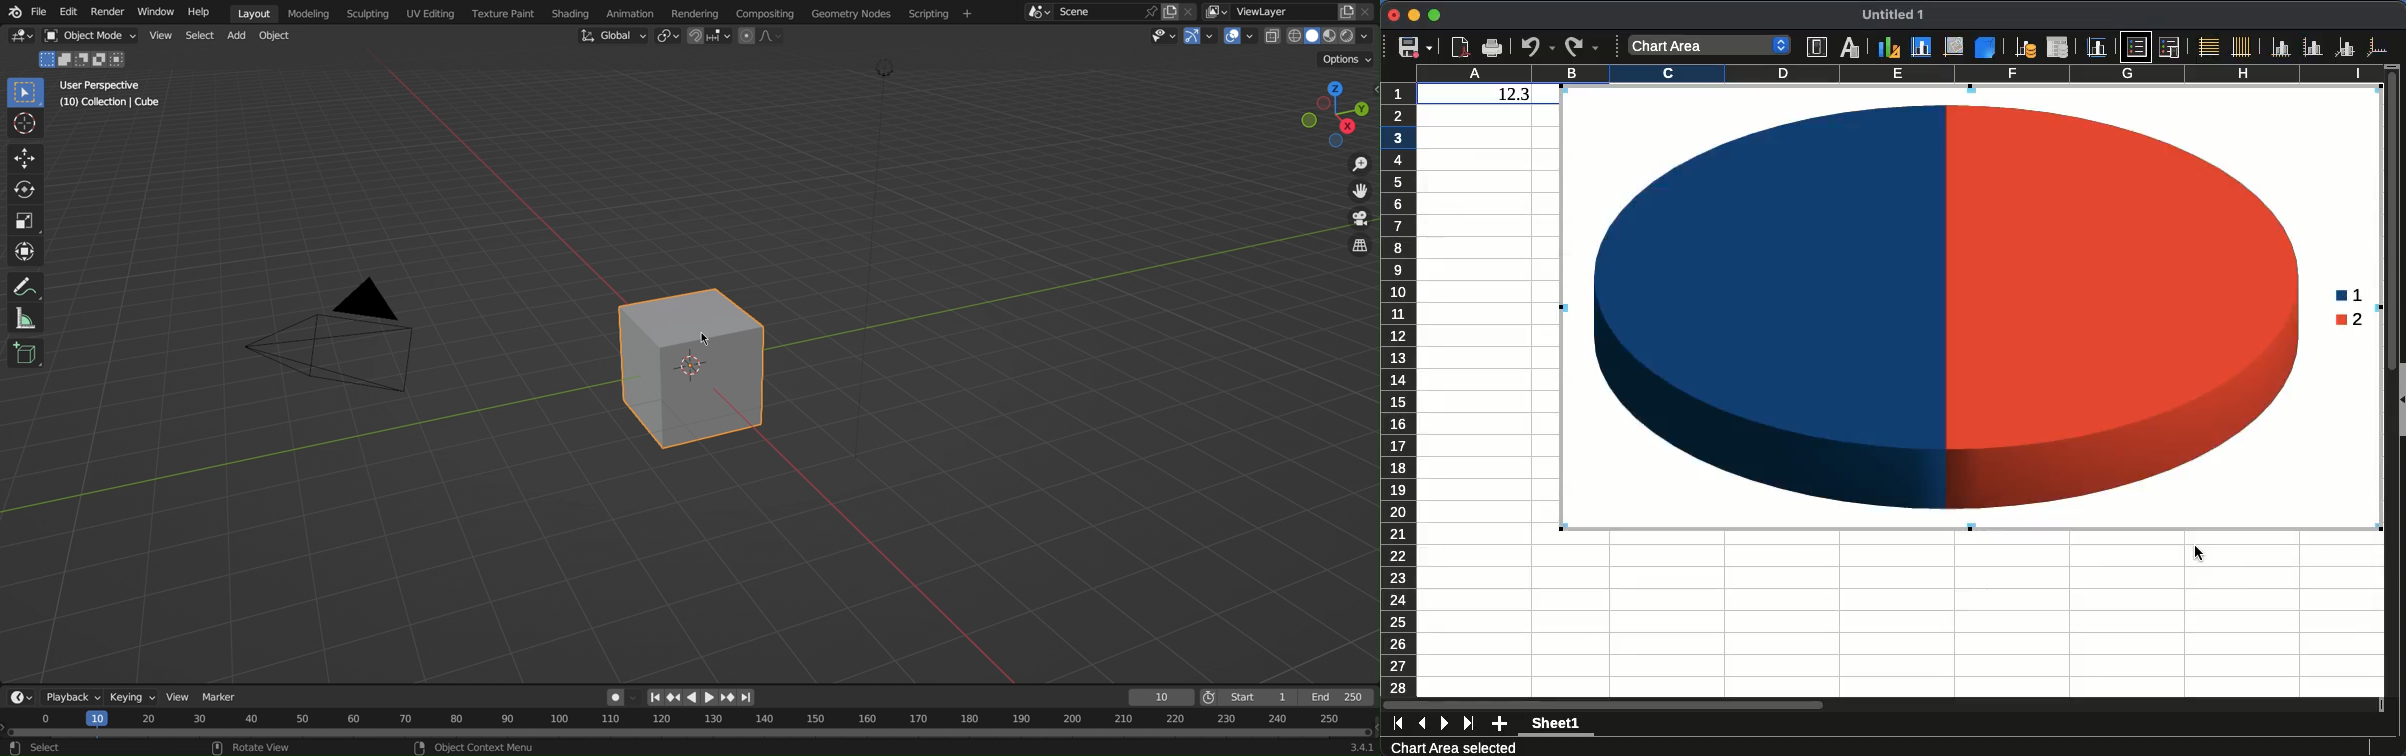  What do you see at coordinates (1889, 46) in the screenshot?
I see `Chart type` at bounding box center [1889, 46].